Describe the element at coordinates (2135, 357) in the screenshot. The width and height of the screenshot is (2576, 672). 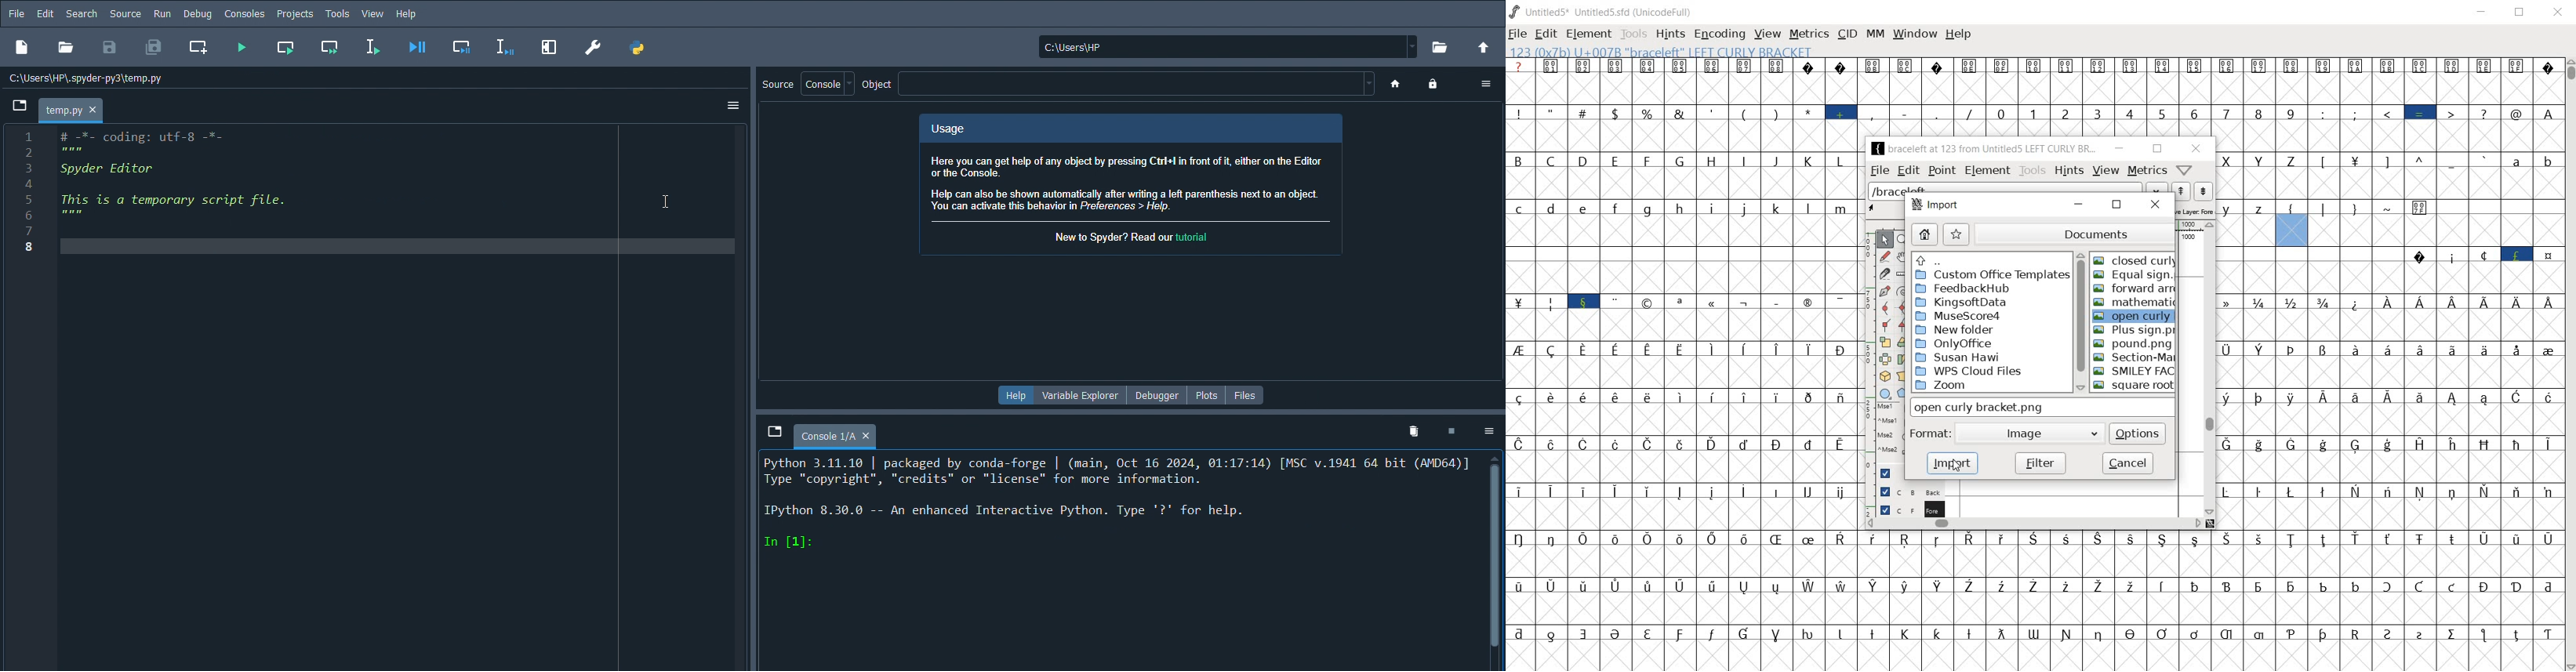
I see `Section-Mark` at that location.